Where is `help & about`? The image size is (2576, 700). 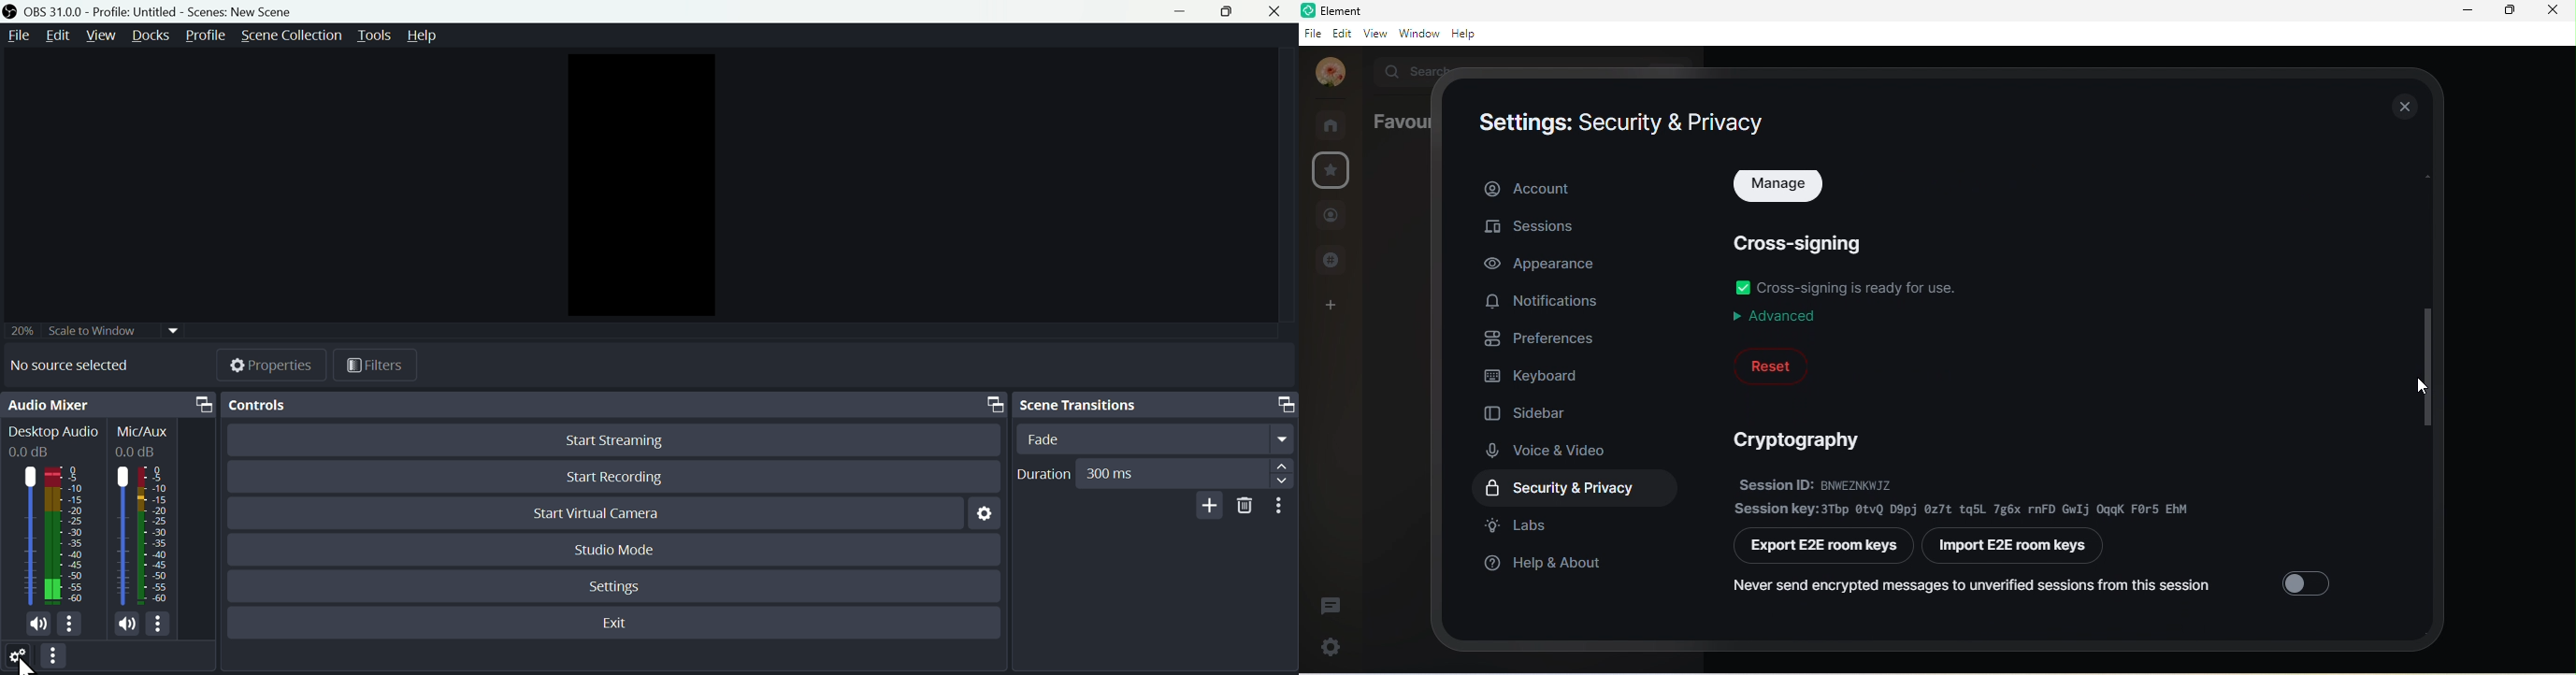 help & about is located at coordinates (1547, 568).